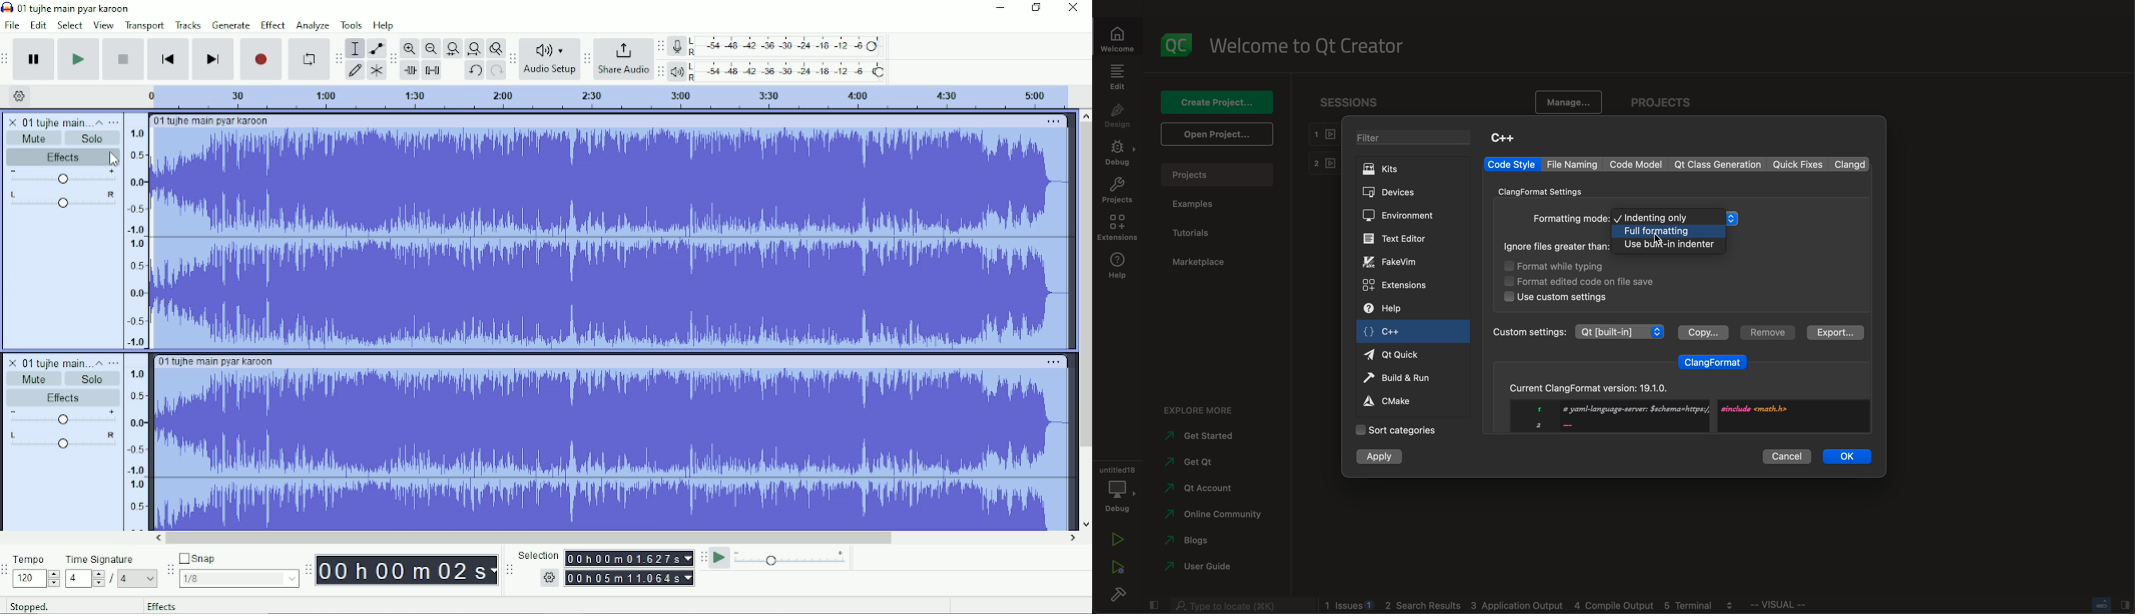  What do you see at coordinates (1670, 245) in the screenshot?
I see `built in indenter` at bounding box center [1670, 245].